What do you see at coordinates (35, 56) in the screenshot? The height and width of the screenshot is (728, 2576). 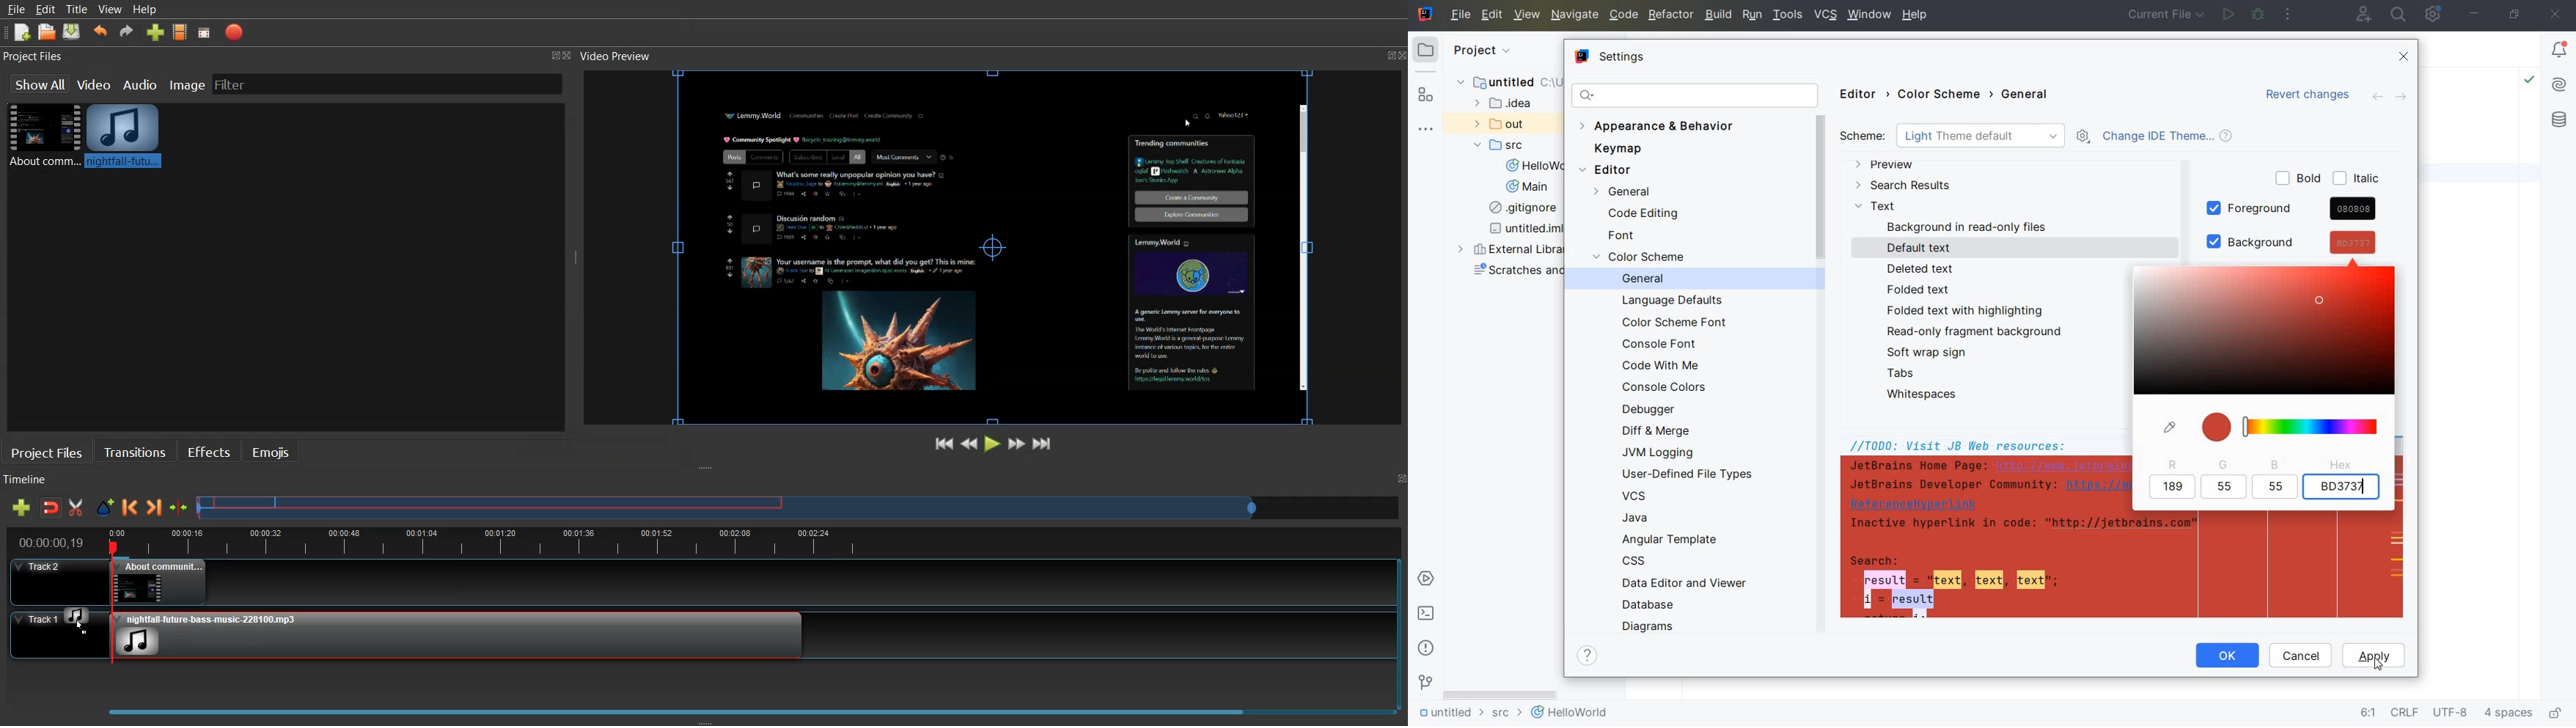 I see `Project Files` at bounding box center [35, 56].